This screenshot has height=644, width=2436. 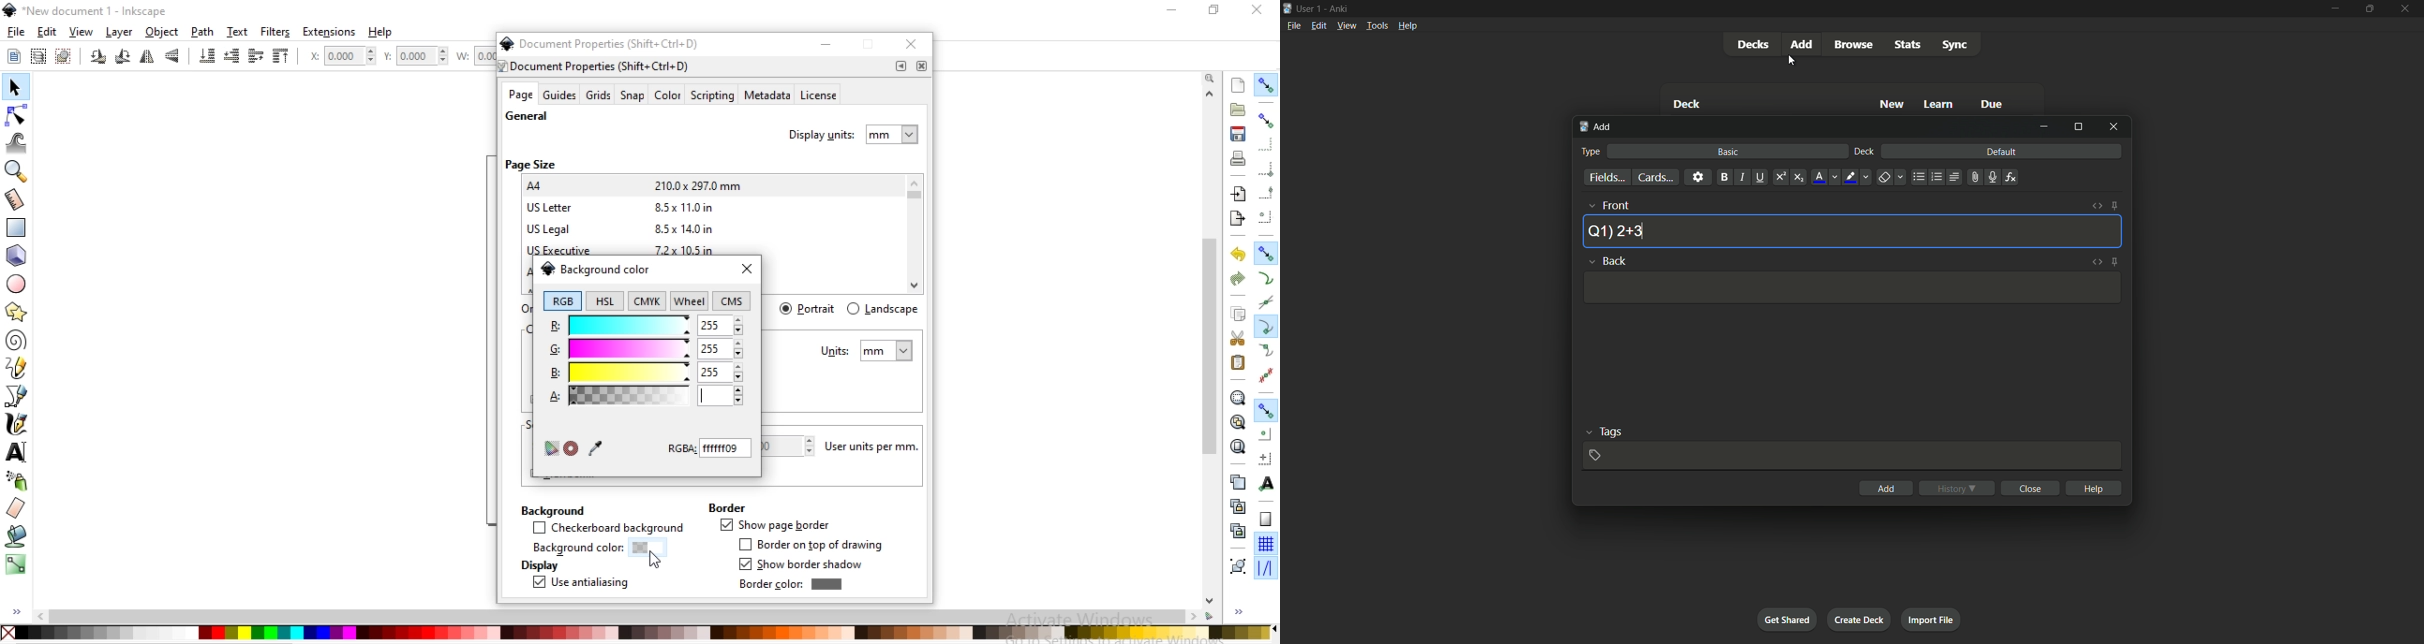 What do you see at coordinates (82, 32) in the screenshot?
I see `view` at bounding box center [82, 32].